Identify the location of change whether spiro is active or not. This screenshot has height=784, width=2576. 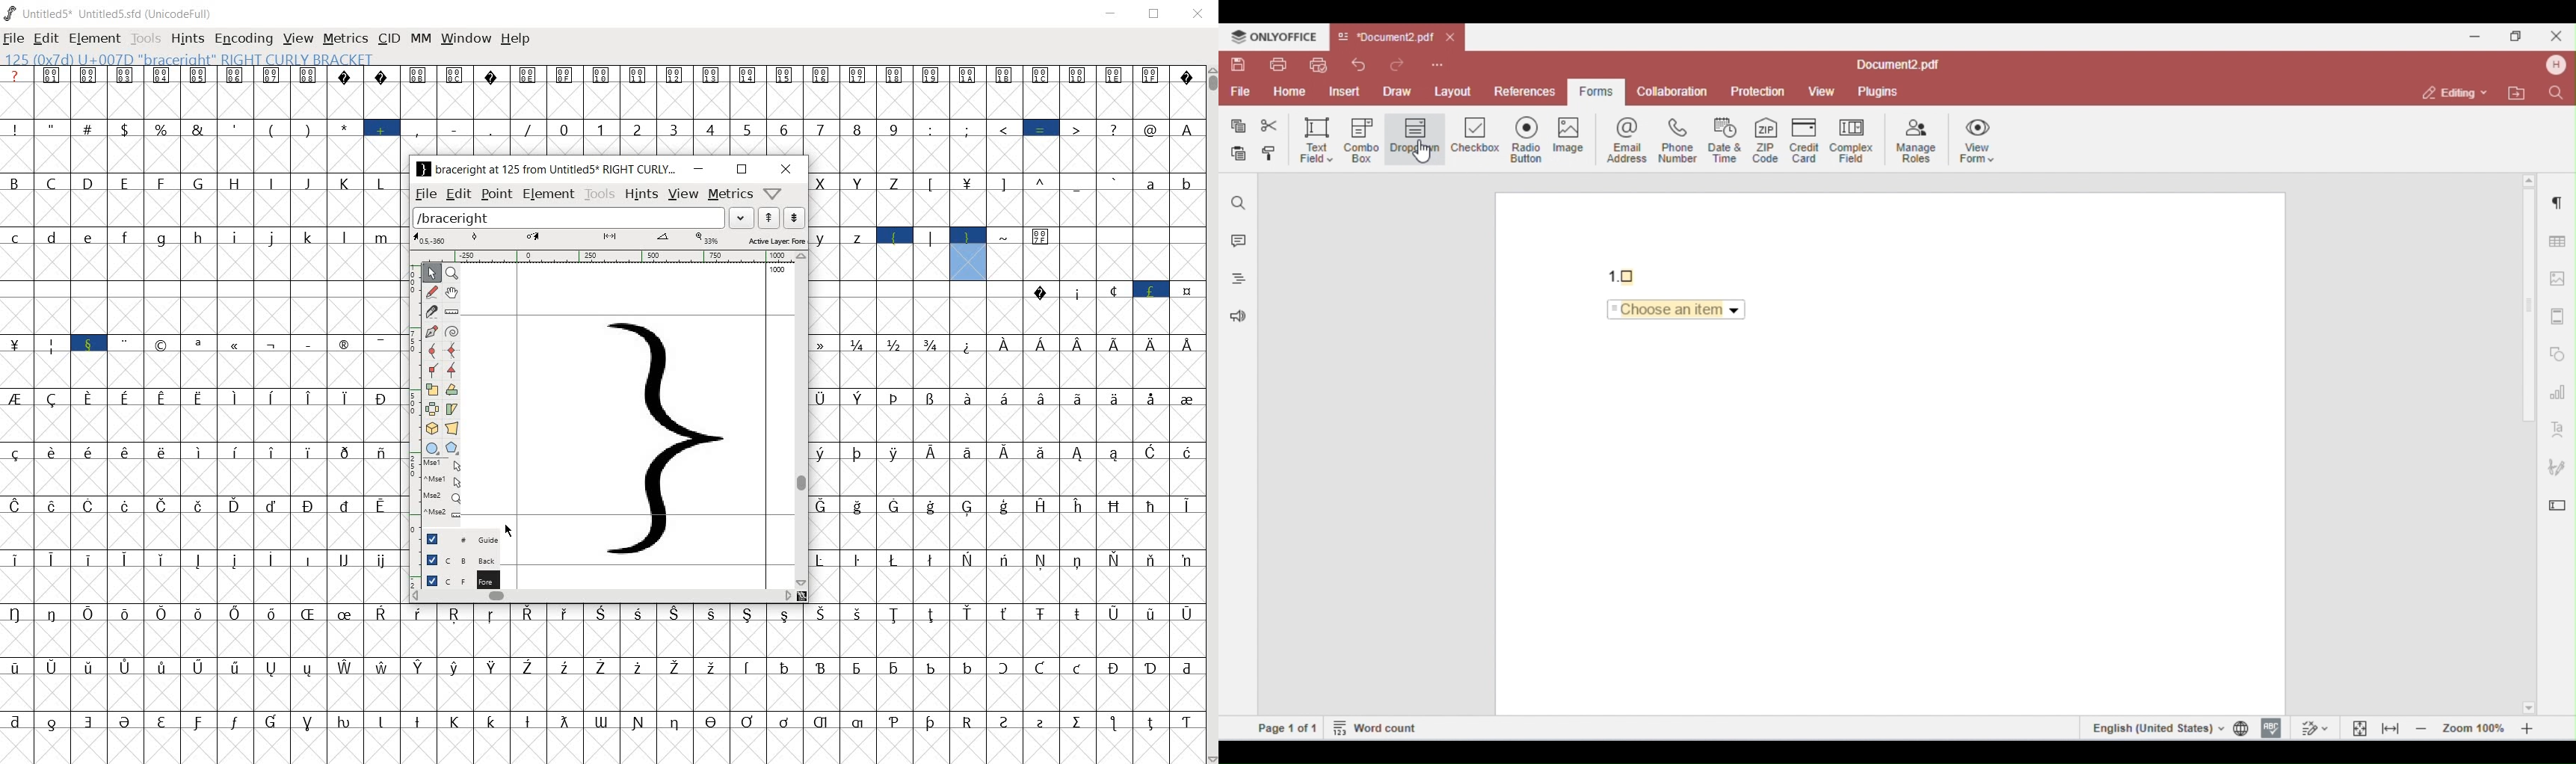
(449, 330).